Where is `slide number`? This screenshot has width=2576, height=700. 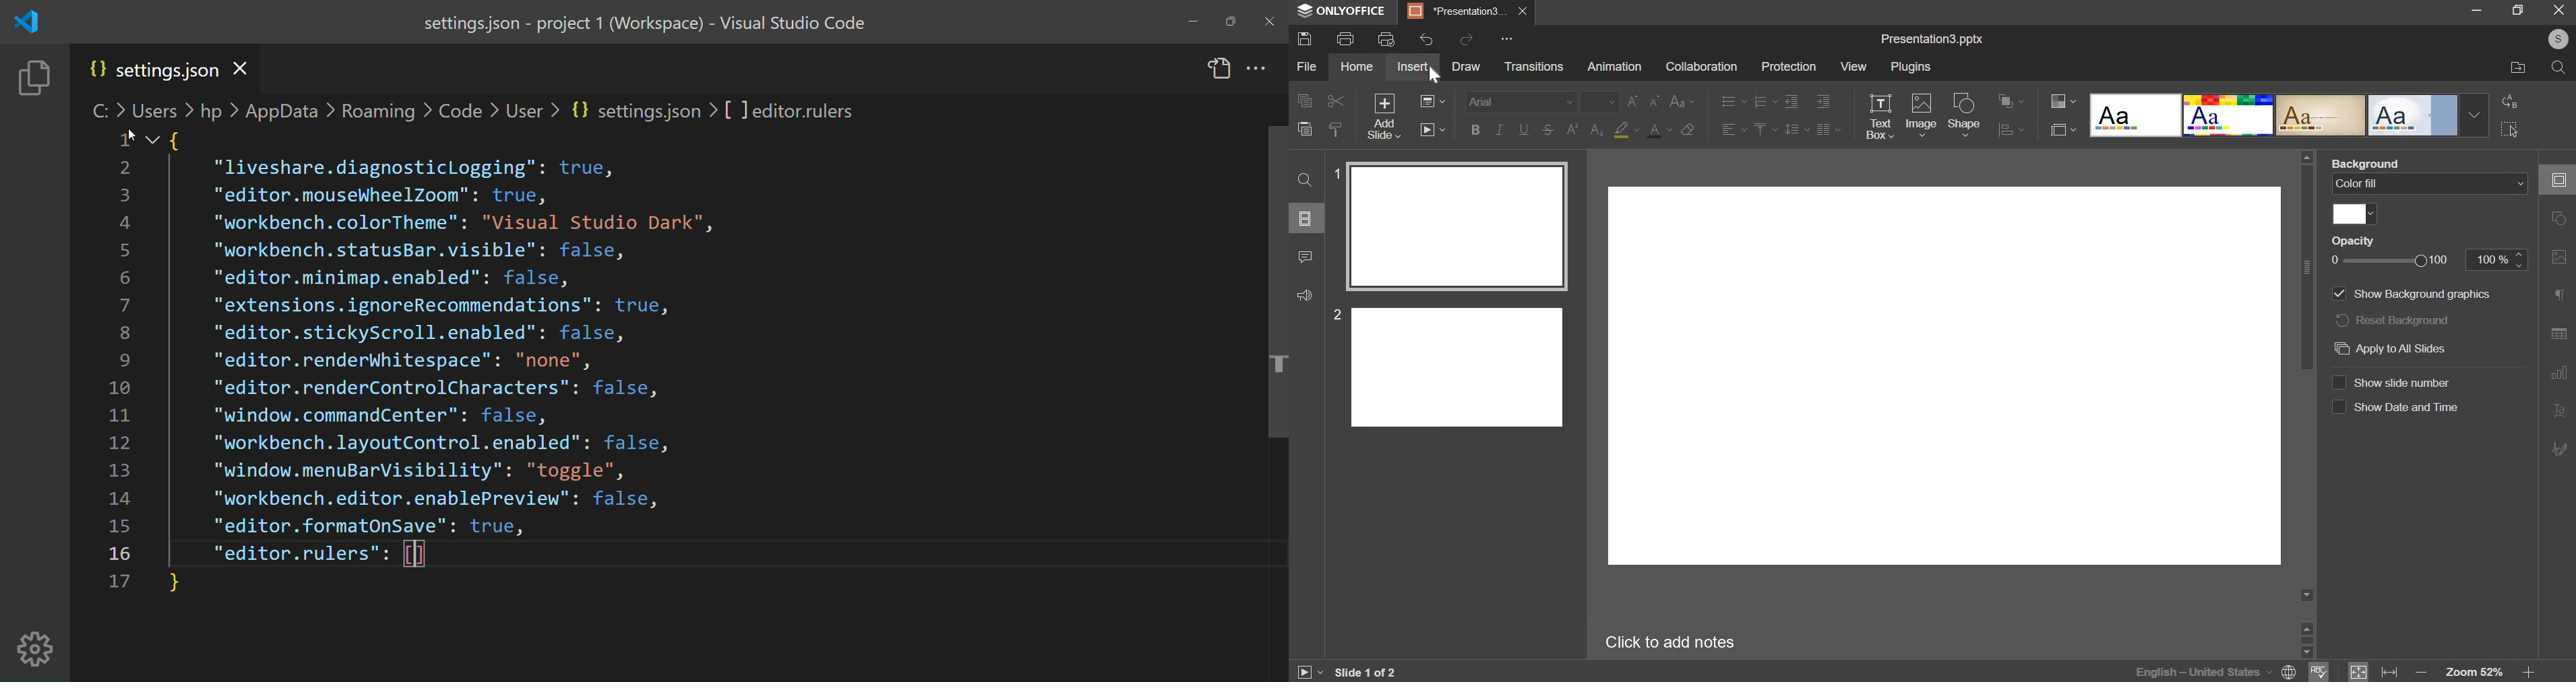
slide number is located at coordinates (1334, 314).